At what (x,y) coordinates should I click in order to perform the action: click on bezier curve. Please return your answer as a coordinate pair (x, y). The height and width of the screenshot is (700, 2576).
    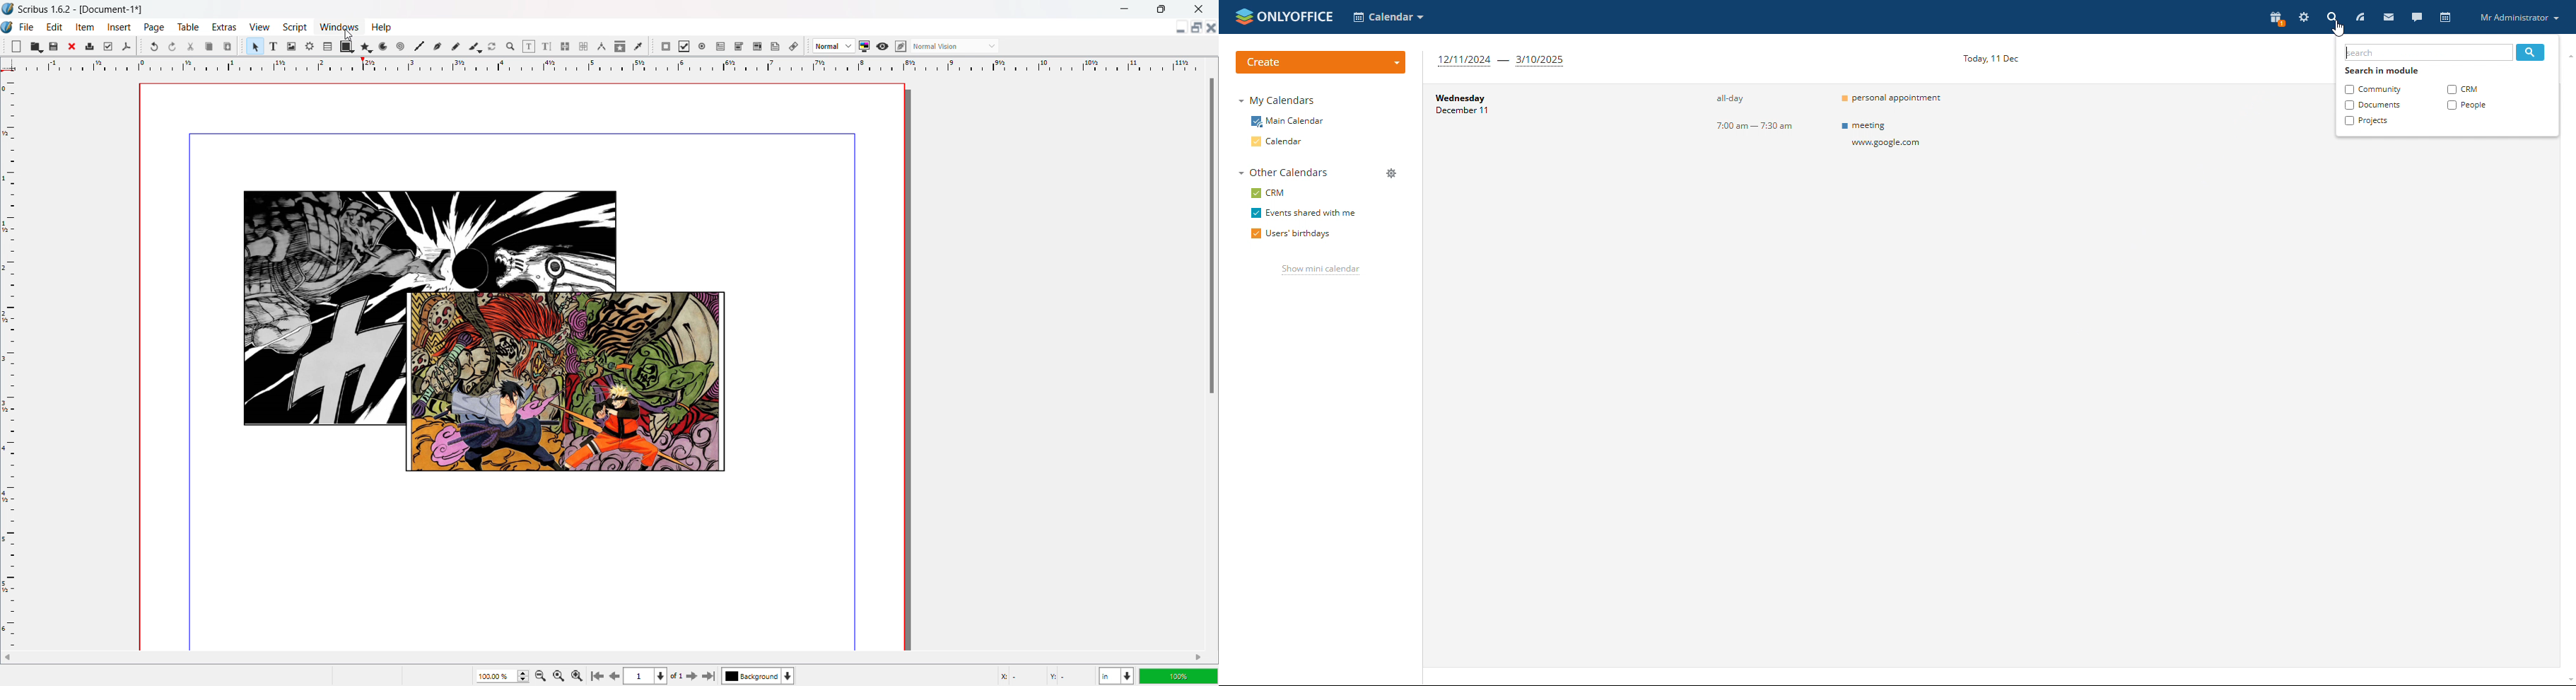
    Looking at the image, I should click on (437, 46).